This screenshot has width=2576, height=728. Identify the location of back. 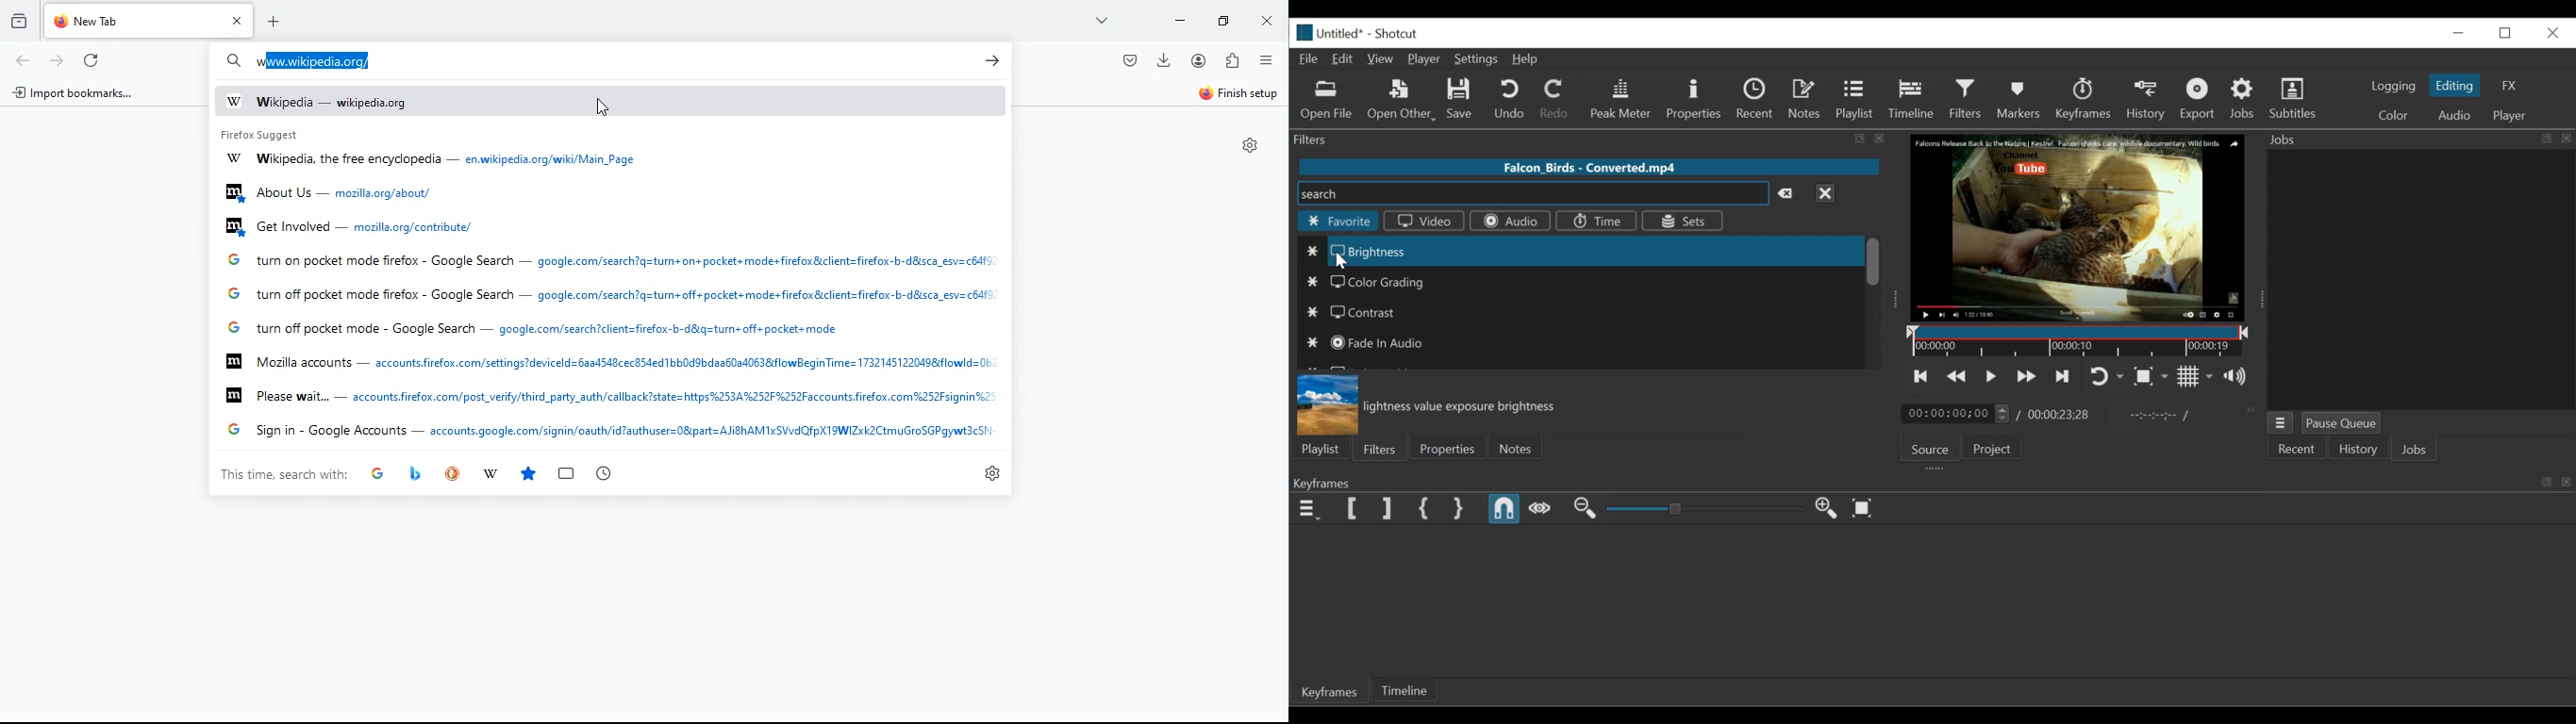
(22, 60).